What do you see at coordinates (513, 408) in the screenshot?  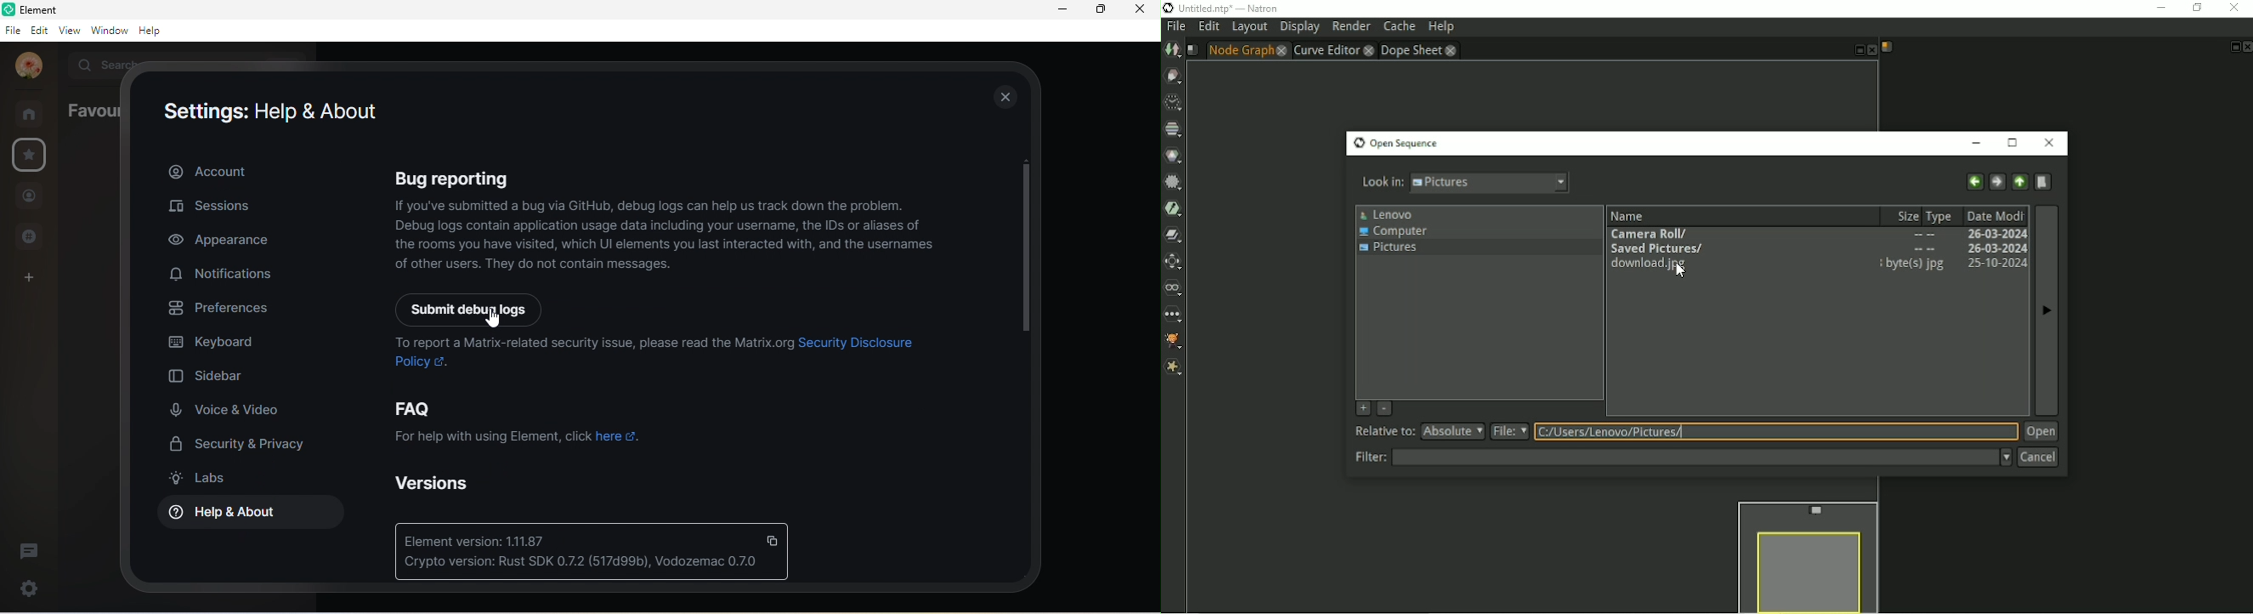 I see `FAQ` at bounding box center [513, 408].